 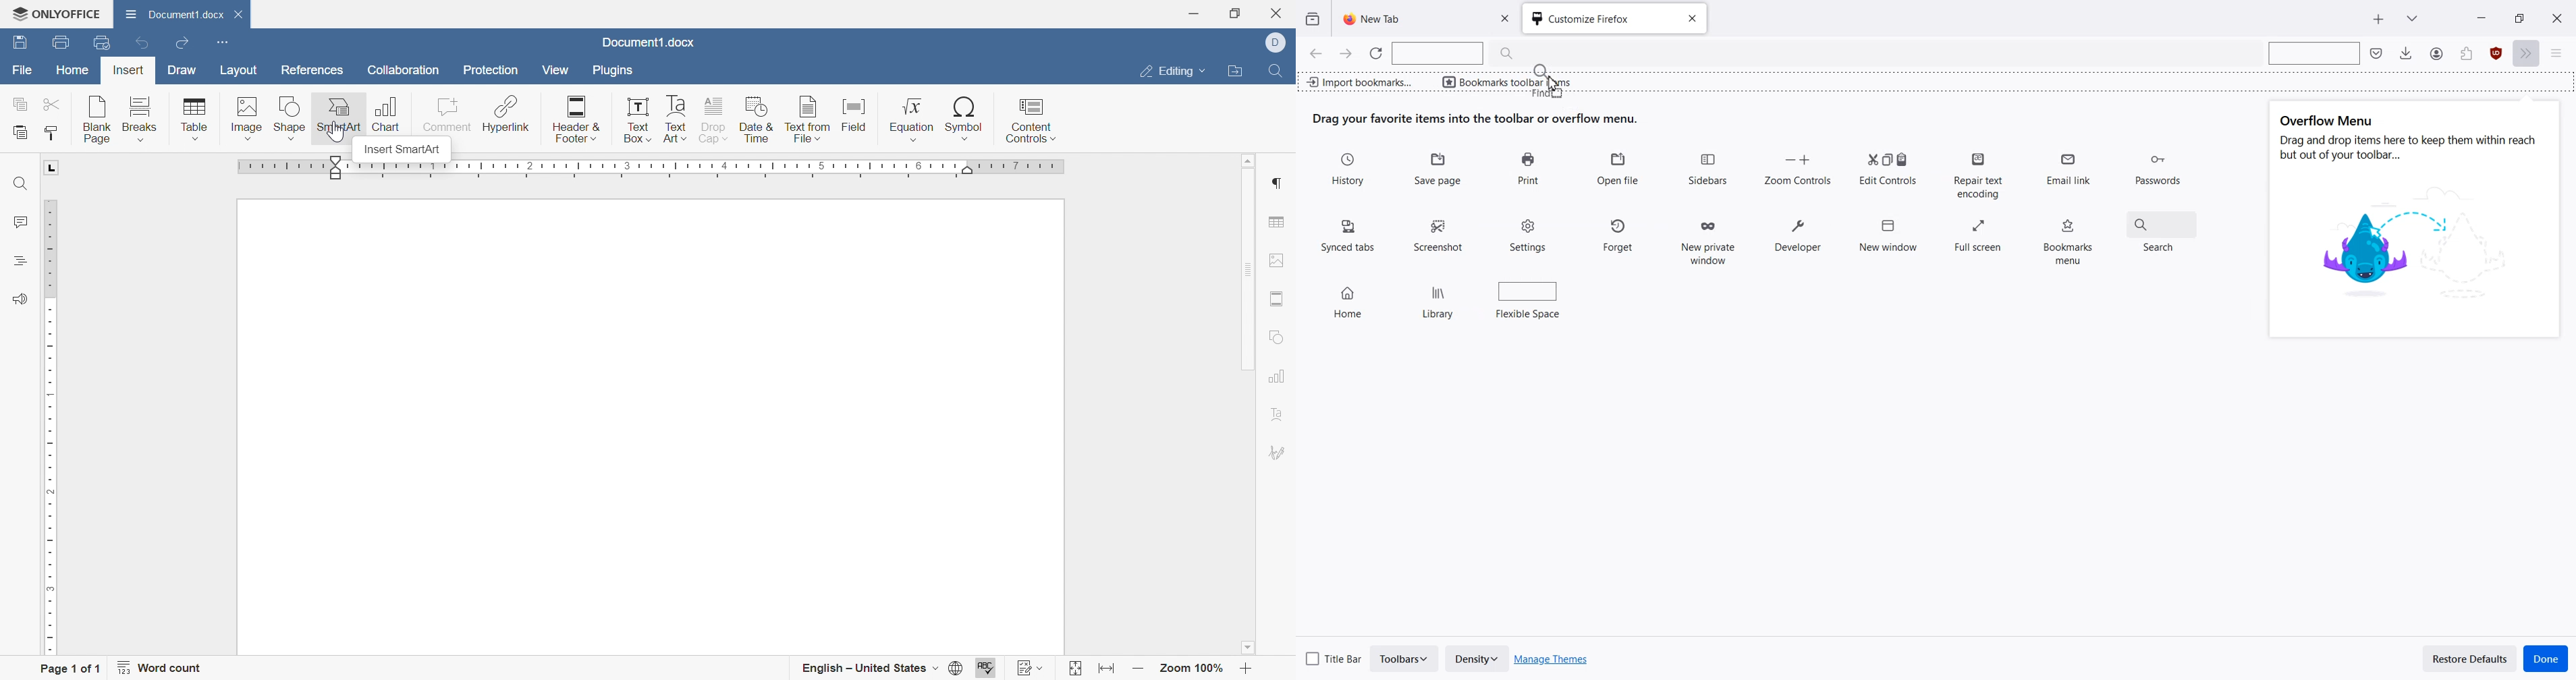 What do you see at coordinates (653, 169) in the screenshot?
I see `Ruler` at bounding box center [653, 169].